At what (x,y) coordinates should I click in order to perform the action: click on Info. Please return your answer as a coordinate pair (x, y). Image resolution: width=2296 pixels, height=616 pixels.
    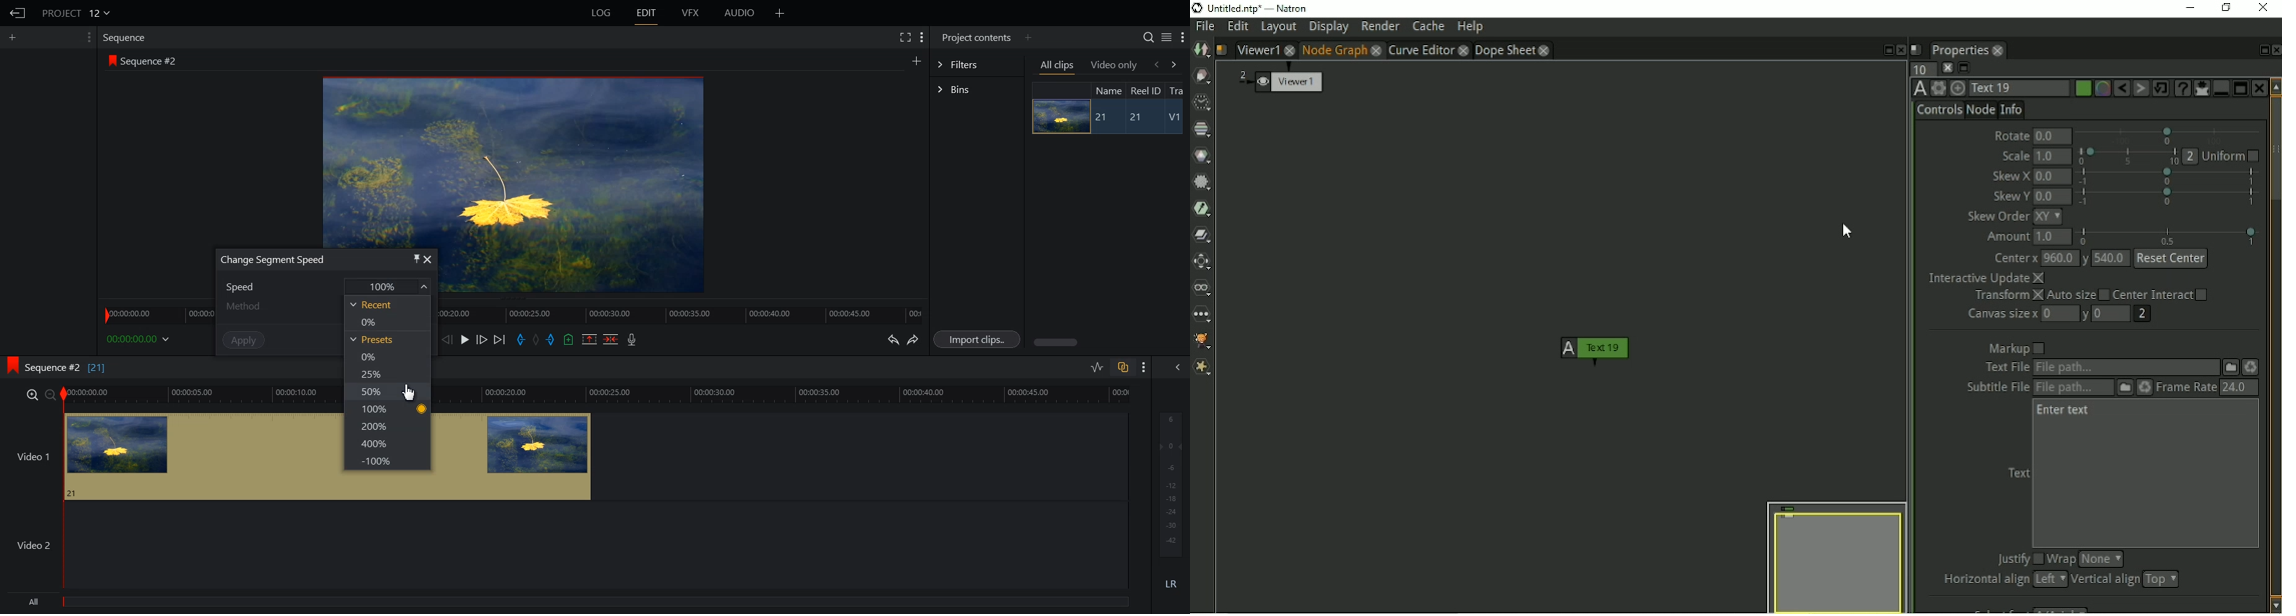
    Looking at the image, I should click on (2012, 109).